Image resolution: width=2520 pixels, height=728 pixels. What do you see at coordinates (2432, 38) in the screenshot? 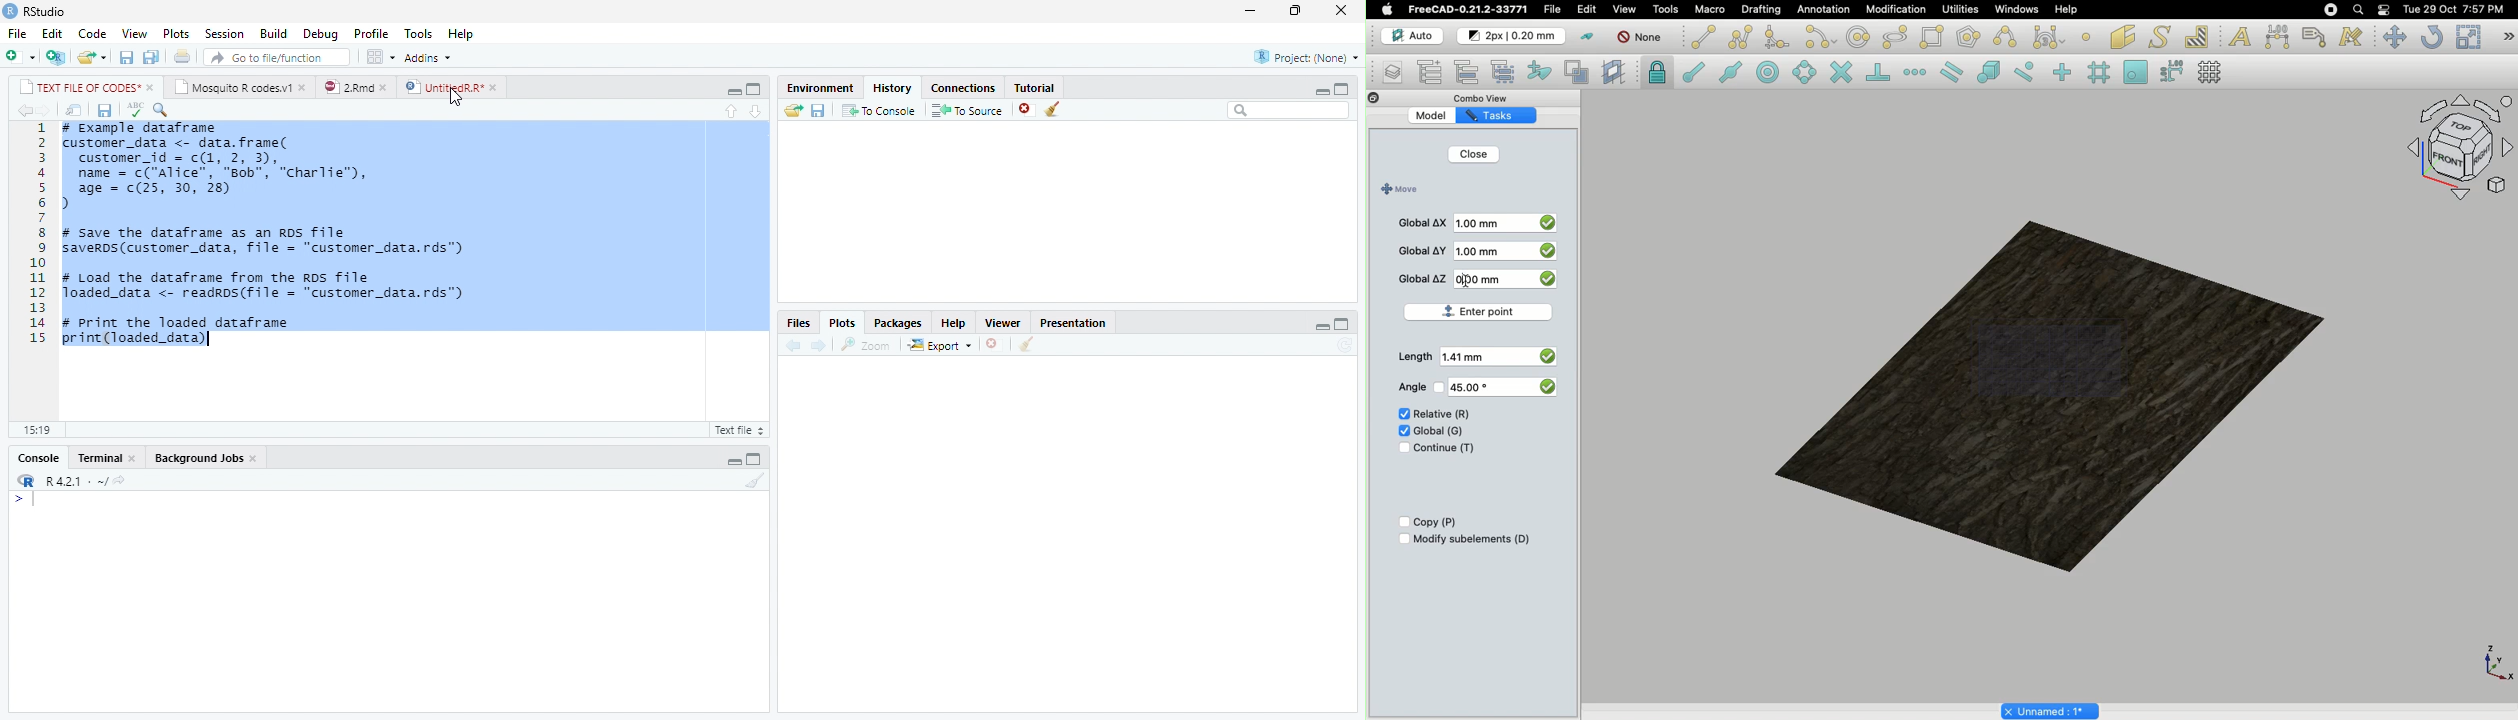
I see `Refresh` at bounding box center [2432, 38].